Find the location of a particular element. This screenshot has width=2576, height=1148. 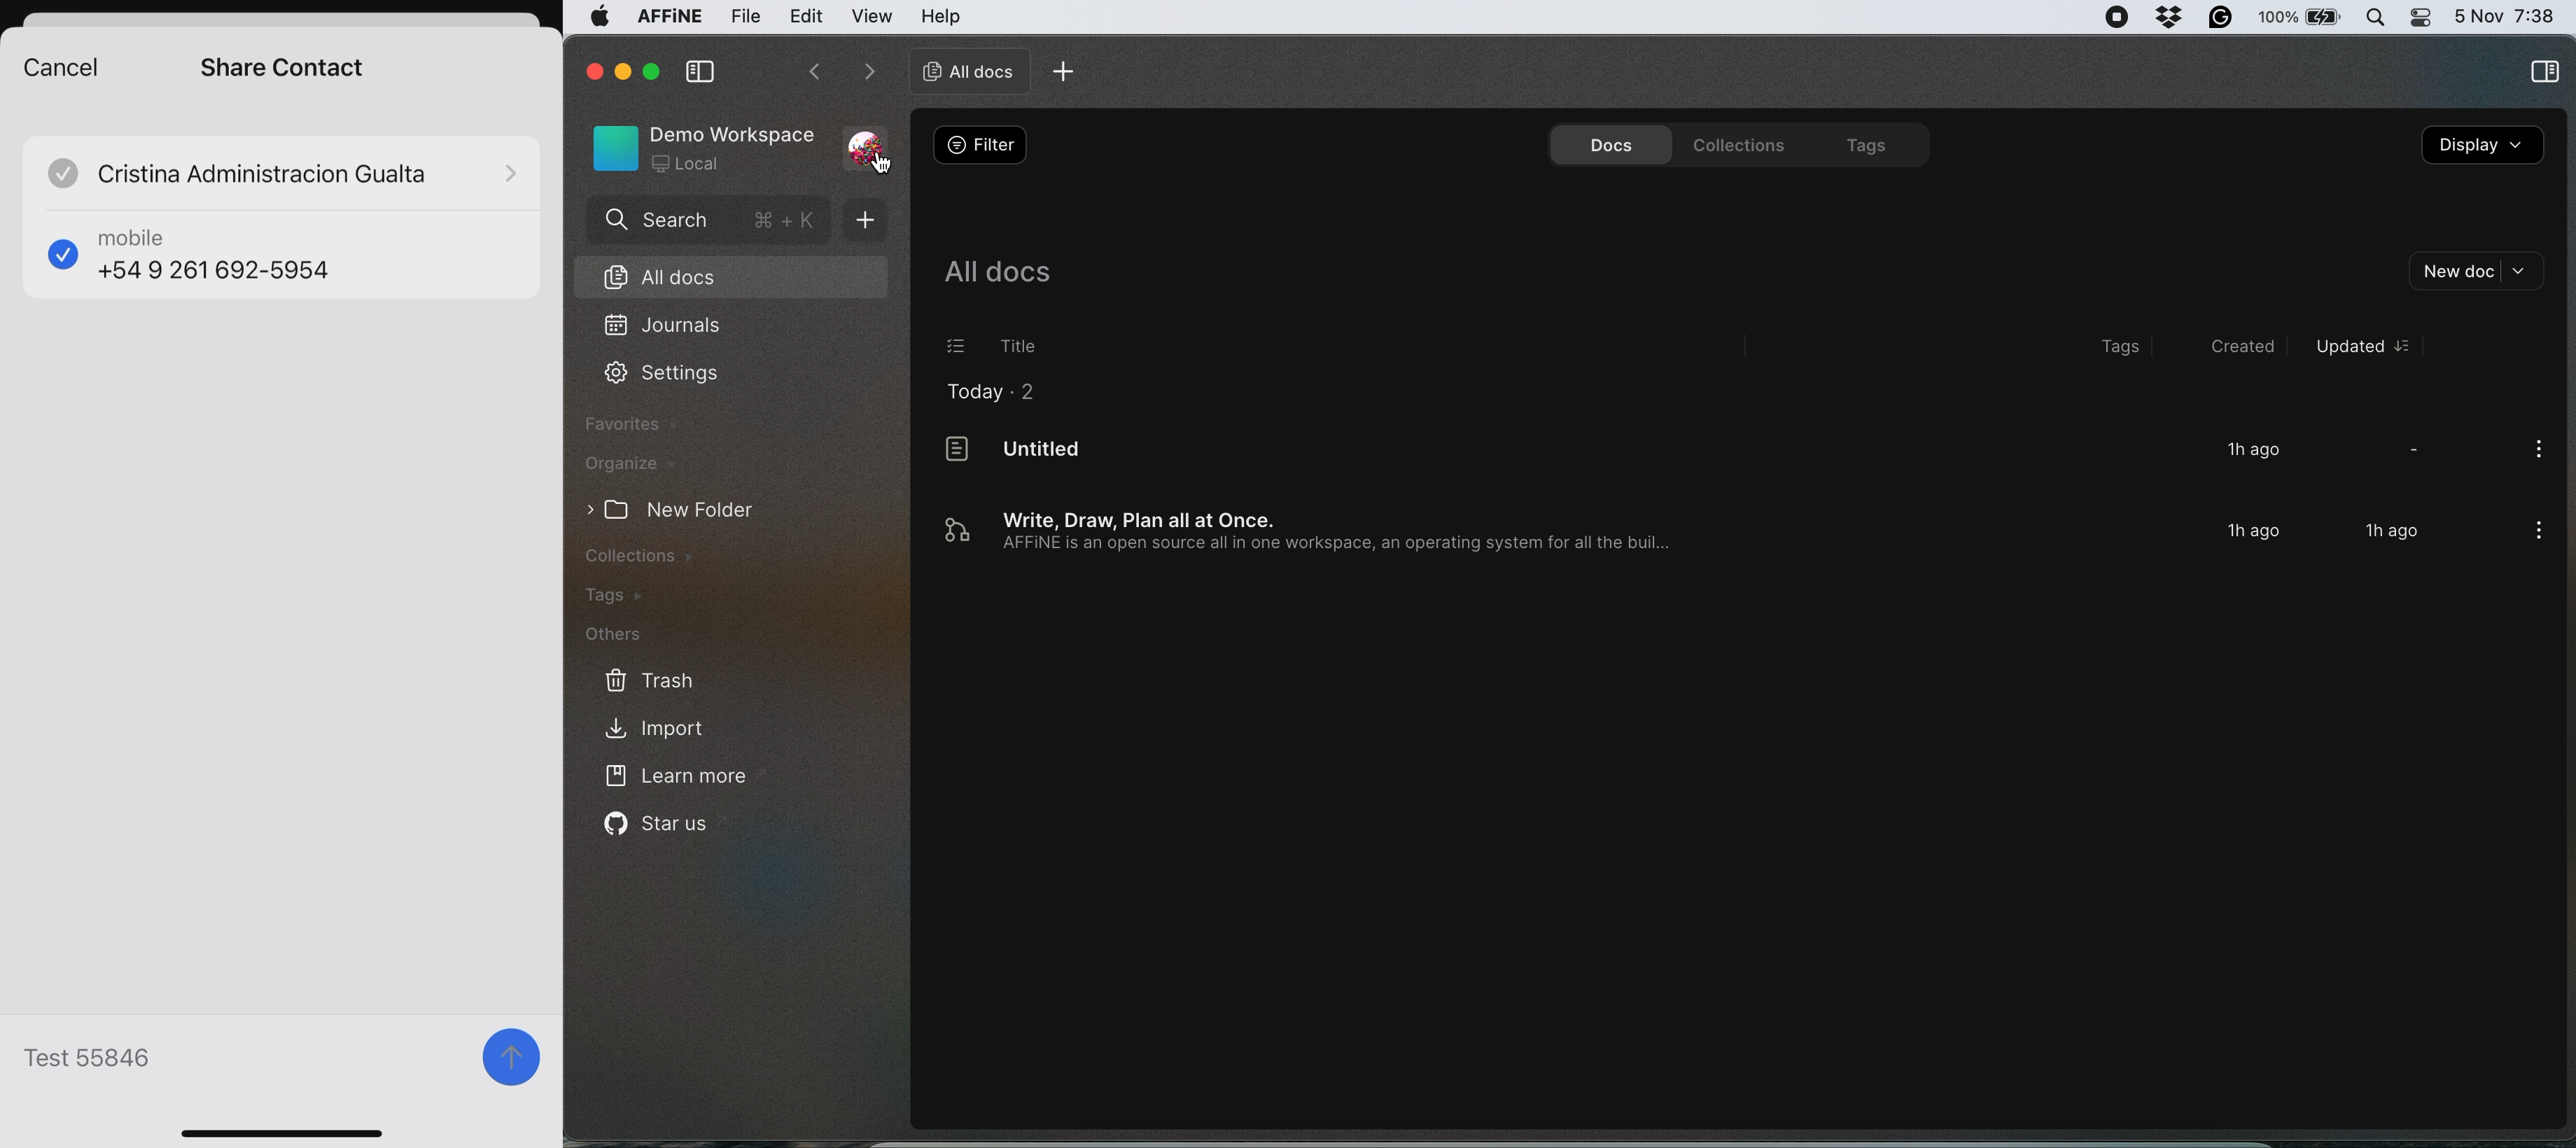

battery is located at coordinates (2302, 18).